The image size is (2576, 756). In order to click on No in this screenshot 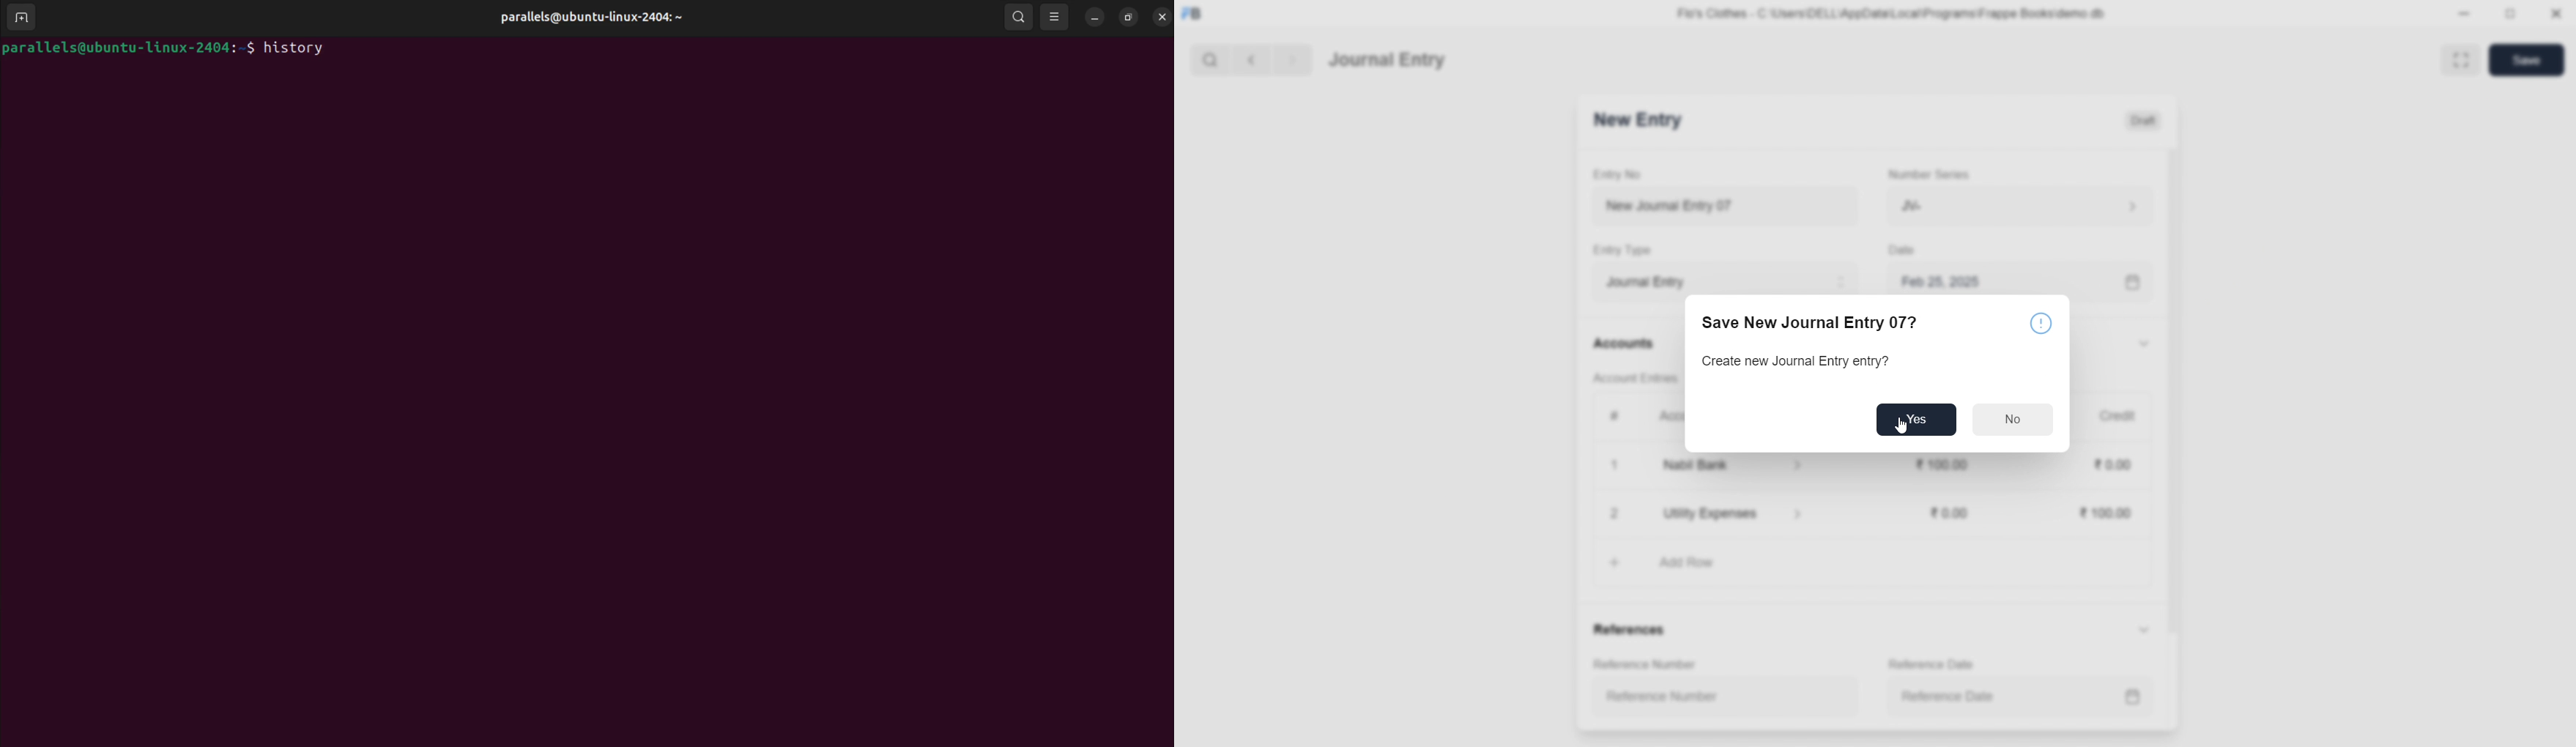, I will do `click(2019, 417)`.